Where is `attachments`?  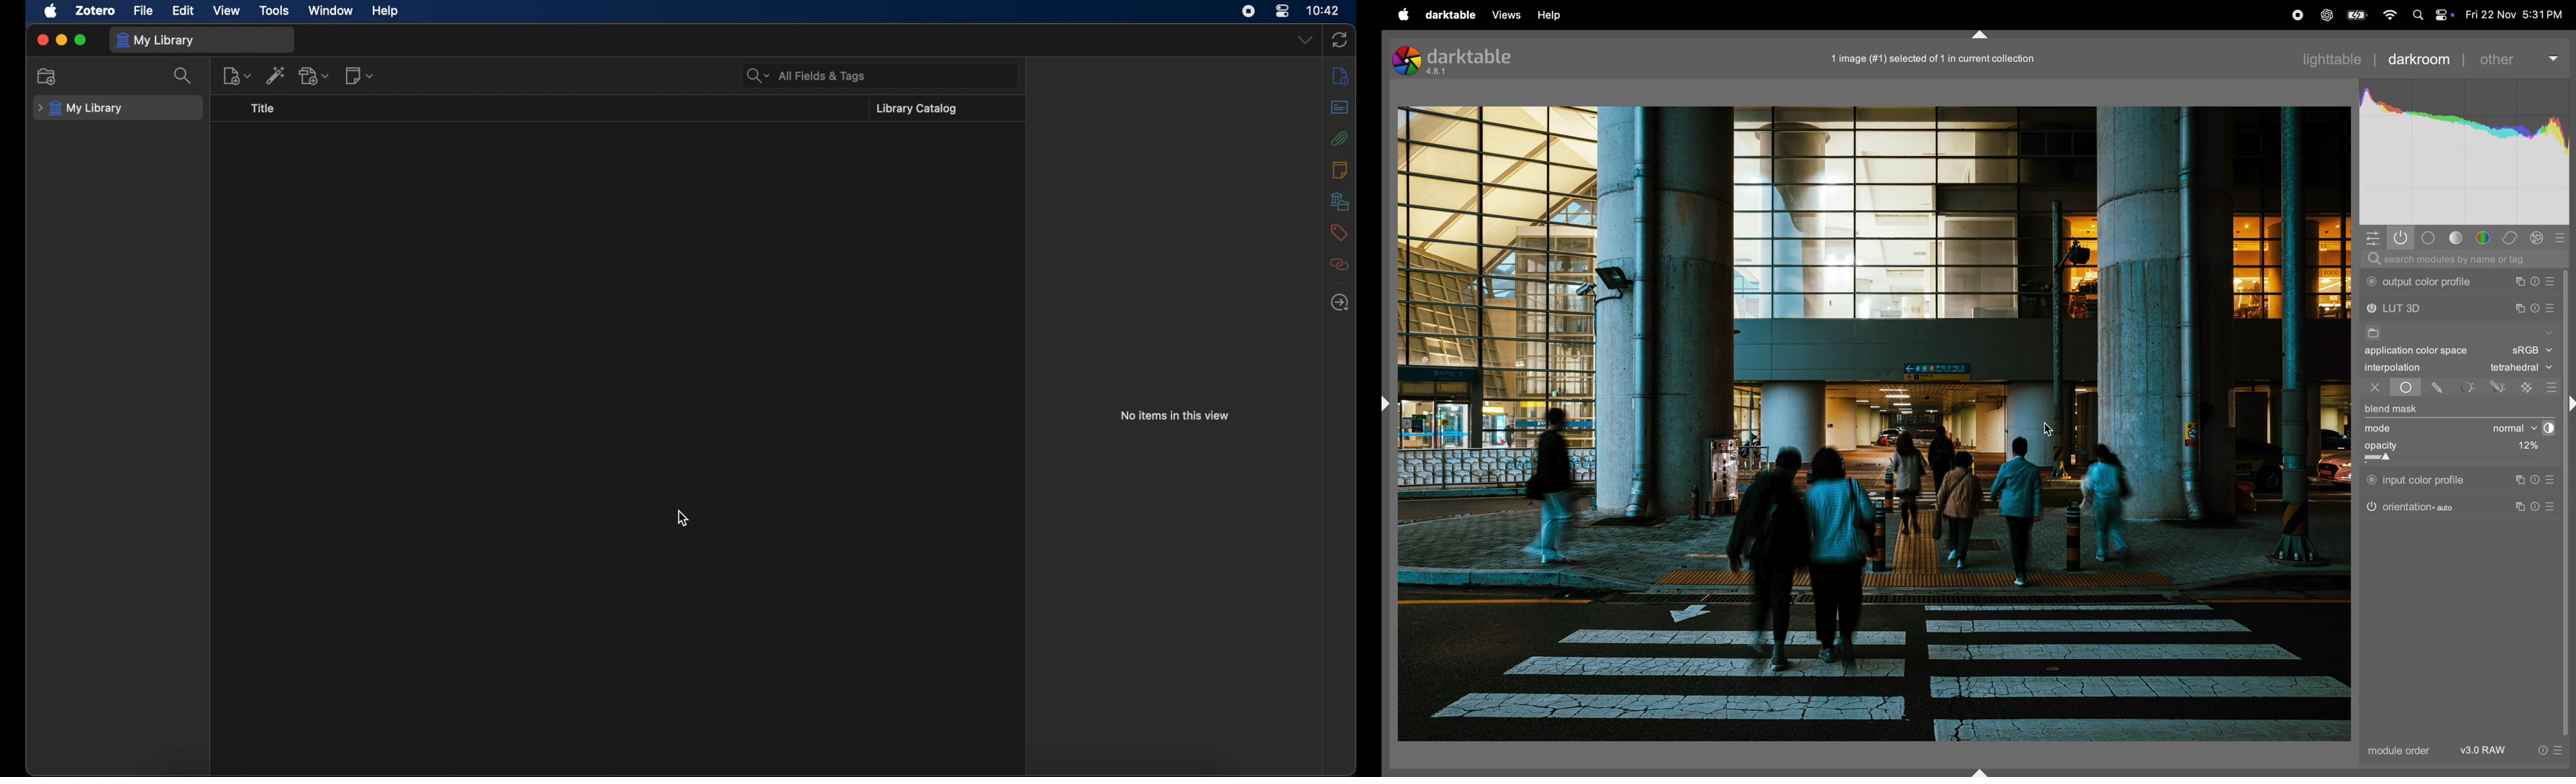
attachments is located at coordinates (1340, 139).